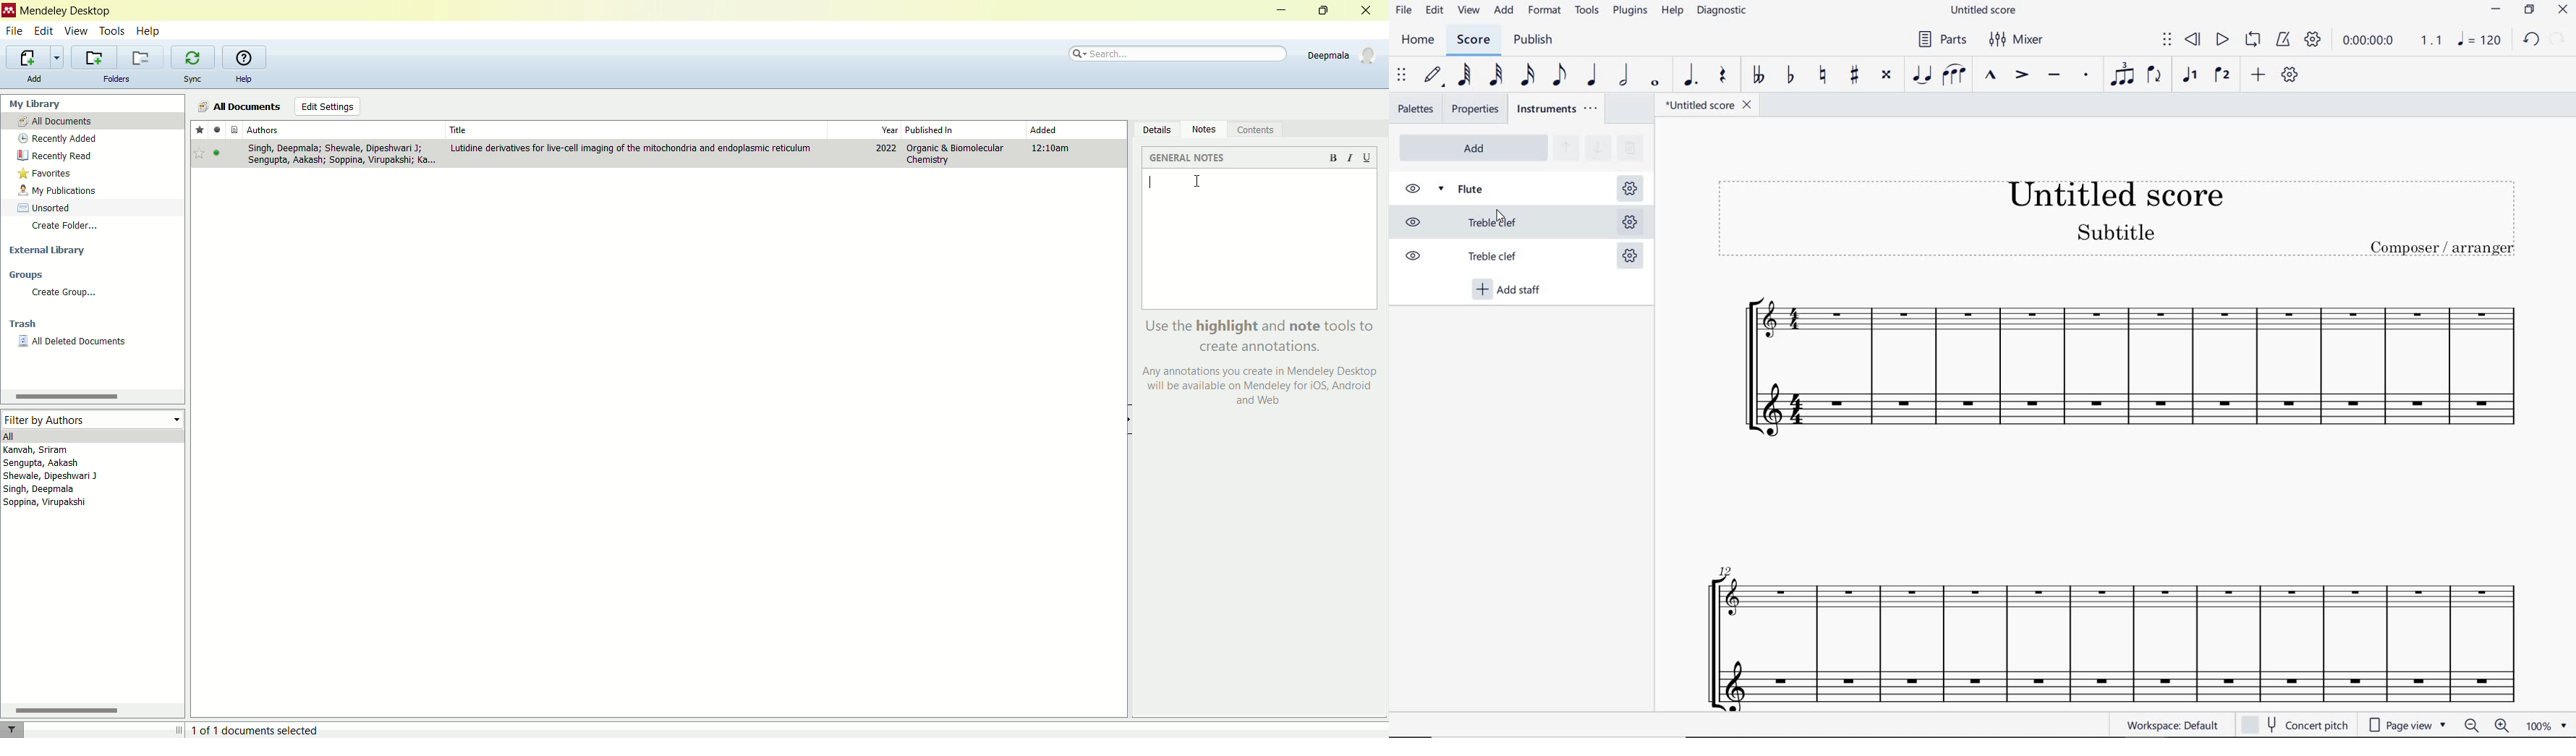  What do you see at coordinates (2131, 316) in the screenshot?
I see `OSSIA STAFF MOVED ABOVE PASSAGE` at bounding box center [2131, 316].